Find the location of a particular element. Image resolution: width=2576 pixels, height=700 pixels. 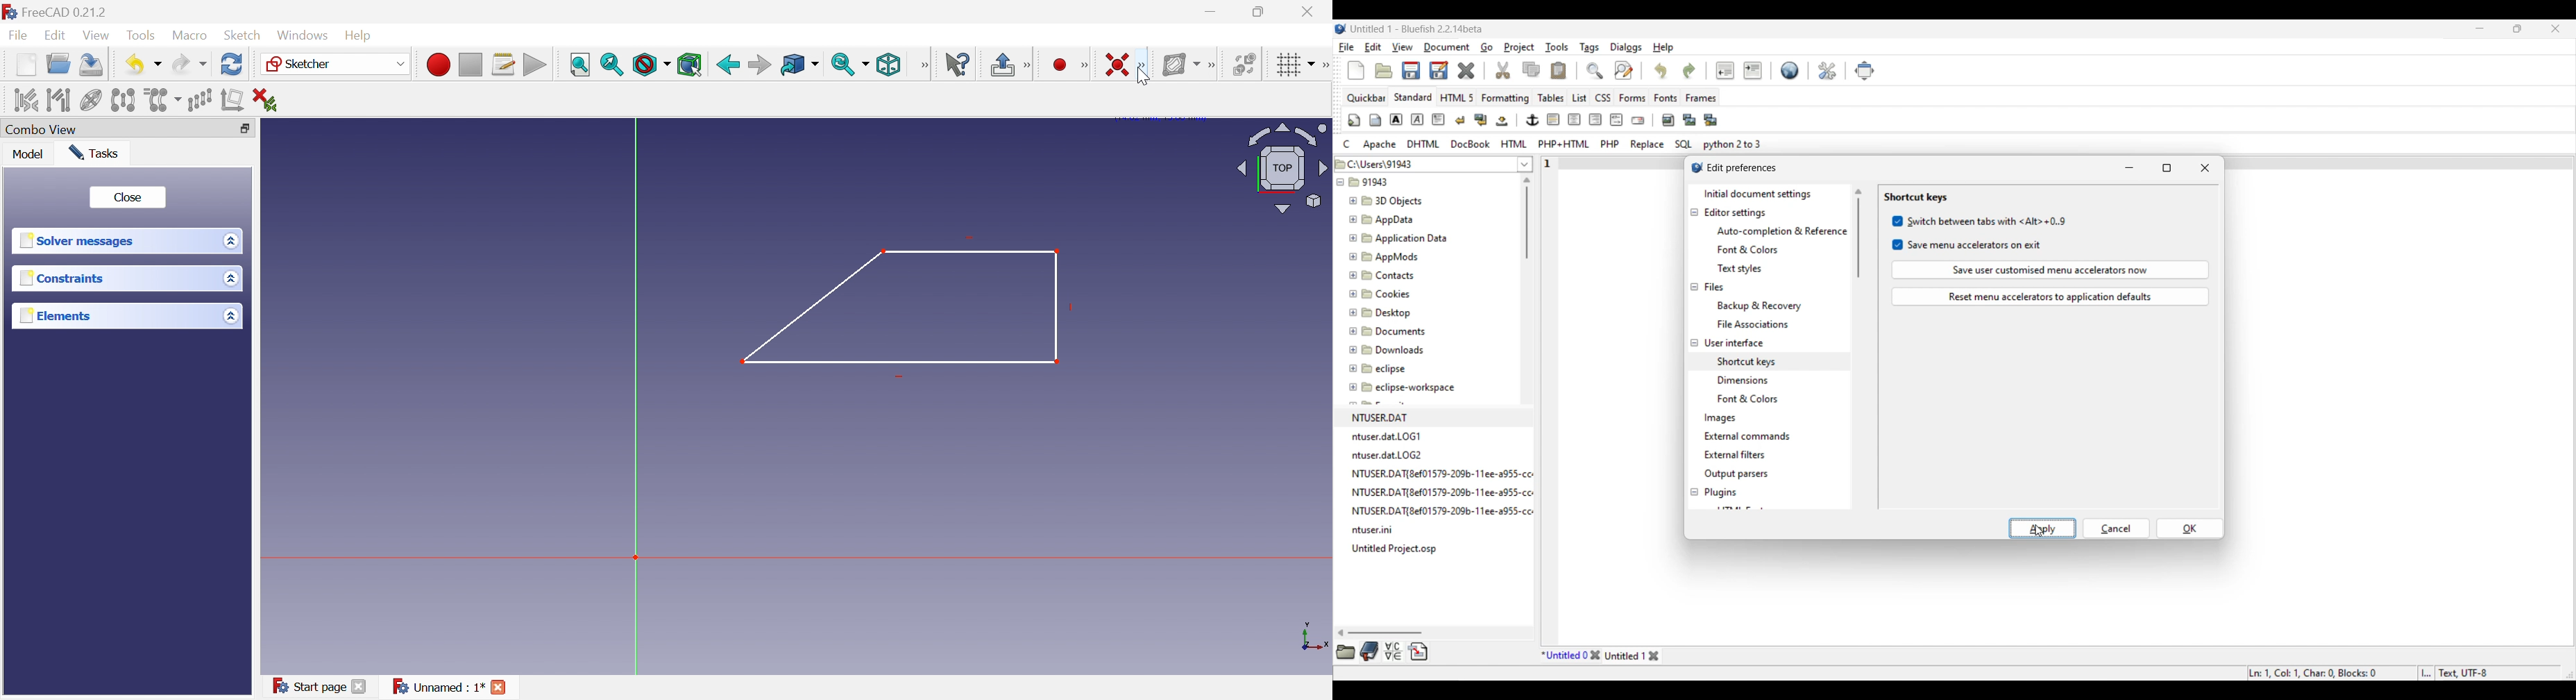

Tools is located at coordinates (143, 34).